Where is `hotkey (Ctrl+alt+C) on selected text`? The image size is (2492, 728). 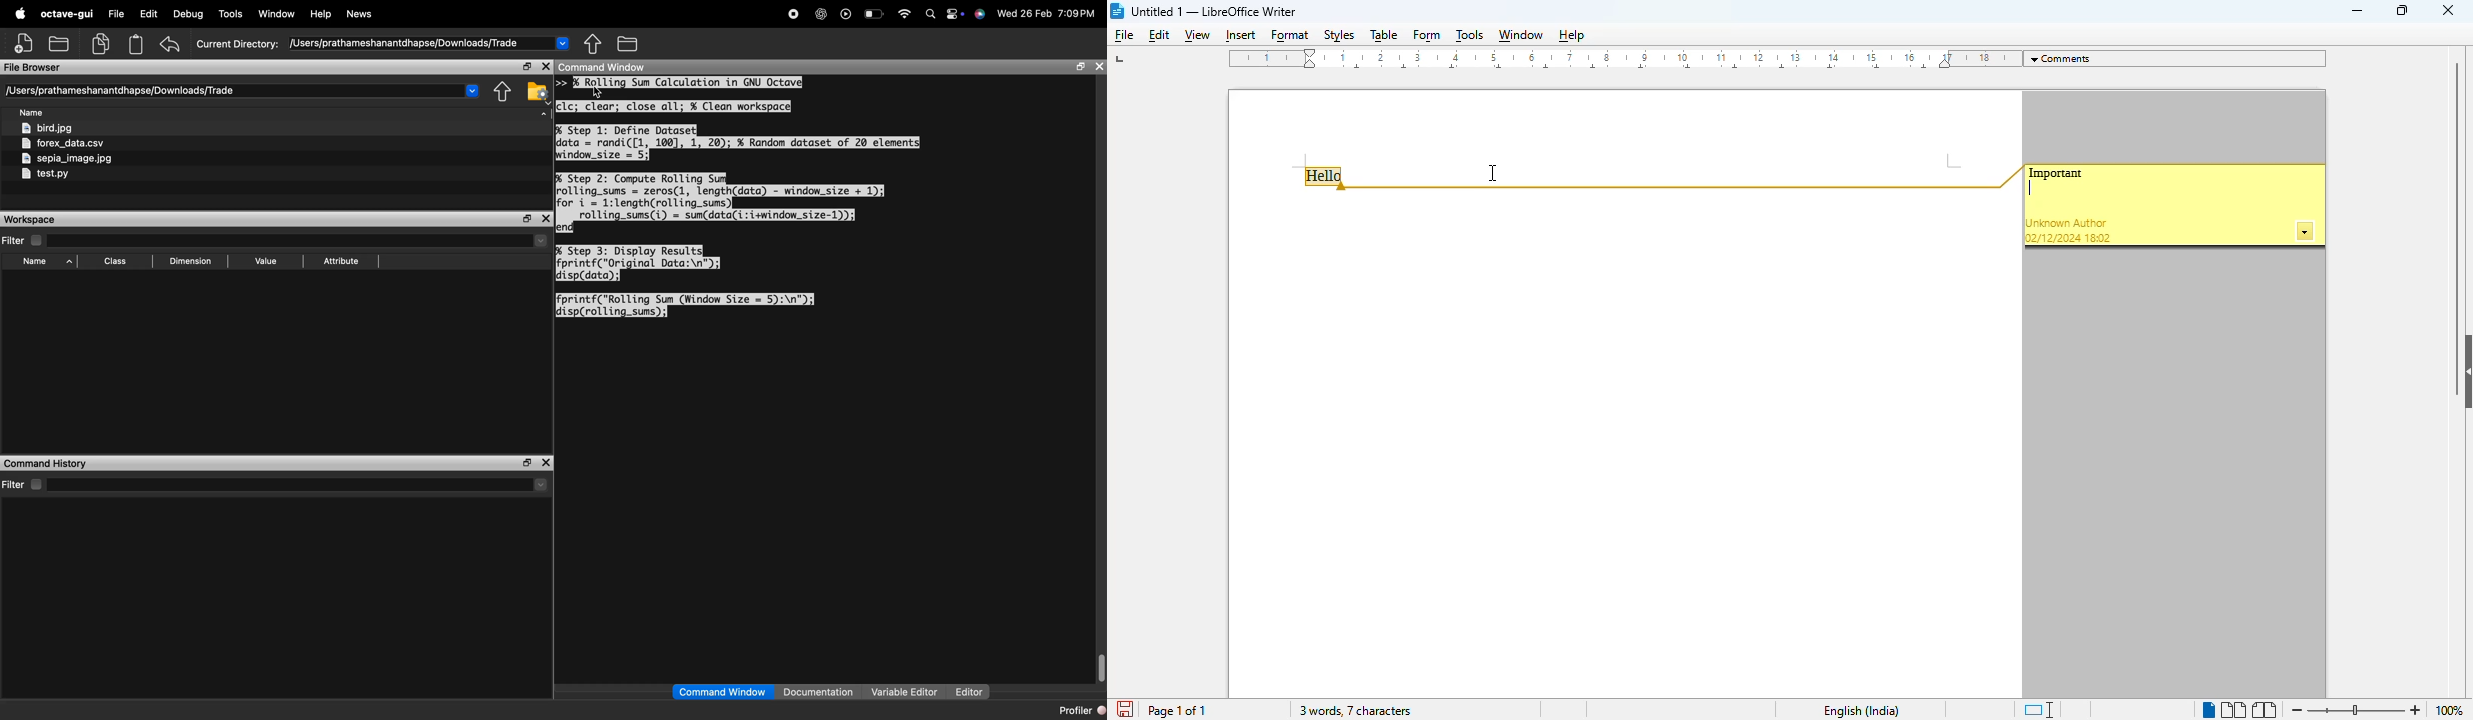
hotkey (Ctrl+alt+C) on selected text is located at coordinates (1327, 178).